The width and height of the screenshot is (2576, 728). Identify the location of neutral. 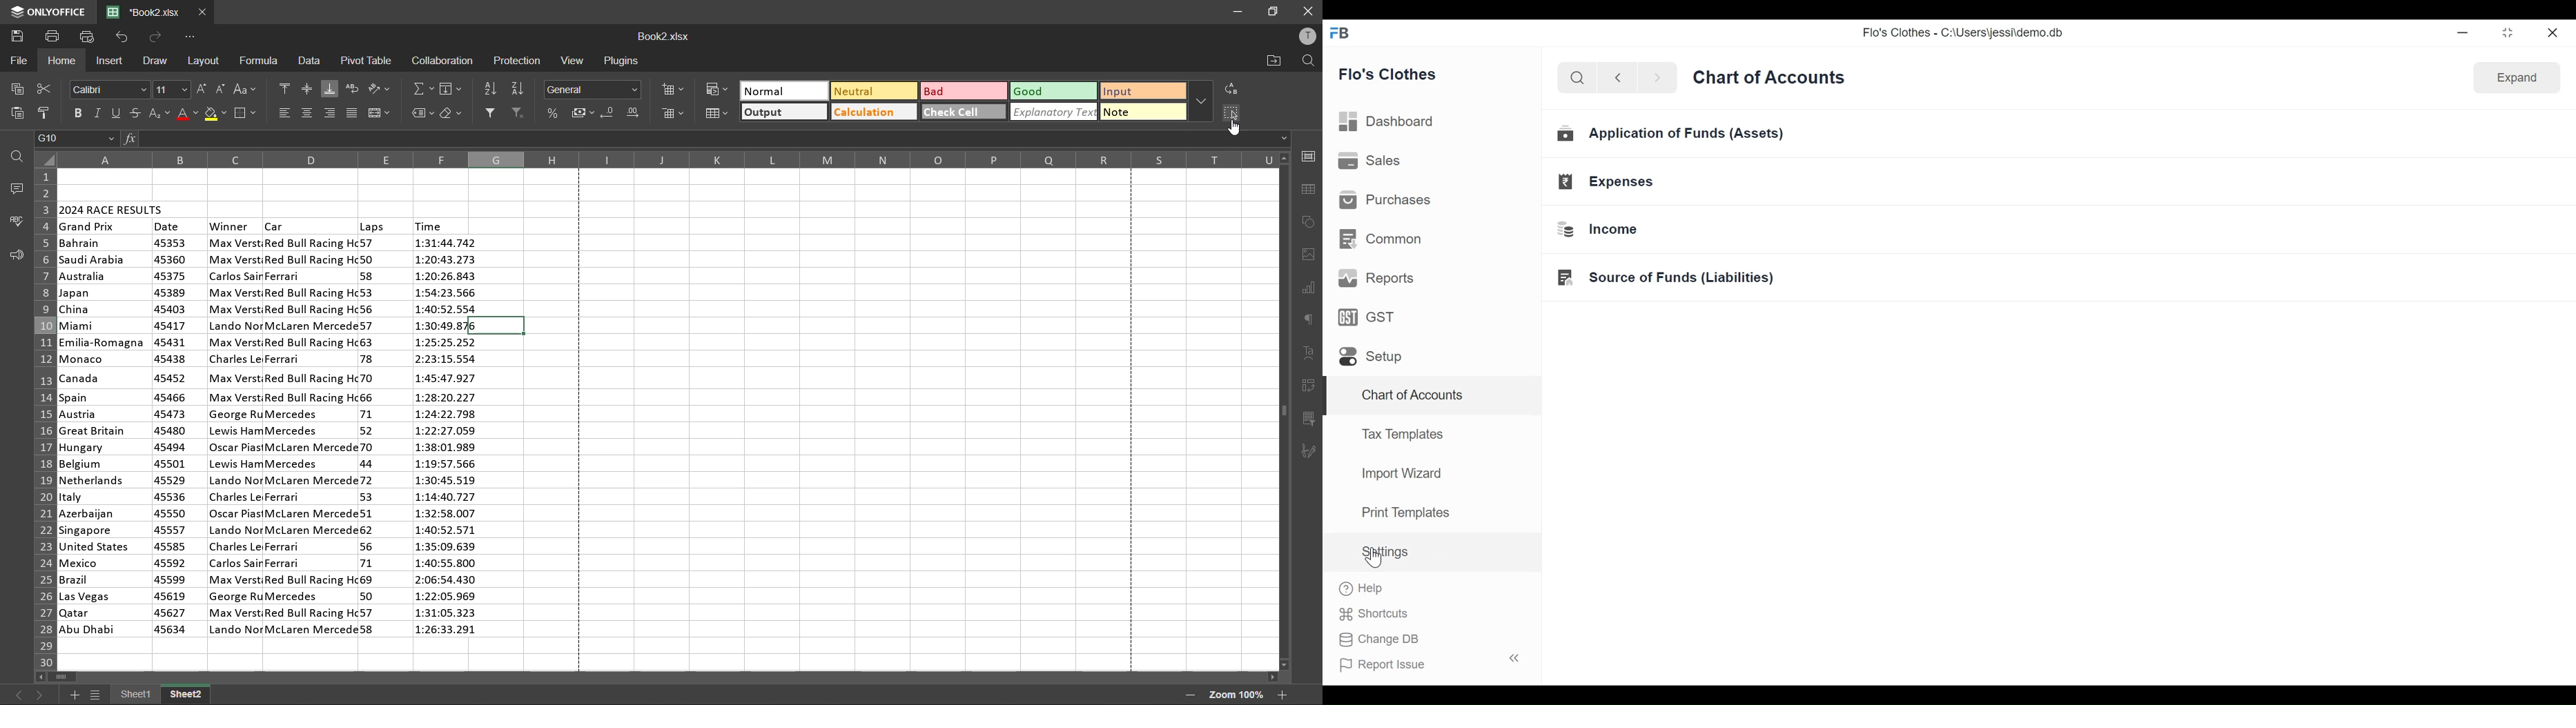
(872, 92).